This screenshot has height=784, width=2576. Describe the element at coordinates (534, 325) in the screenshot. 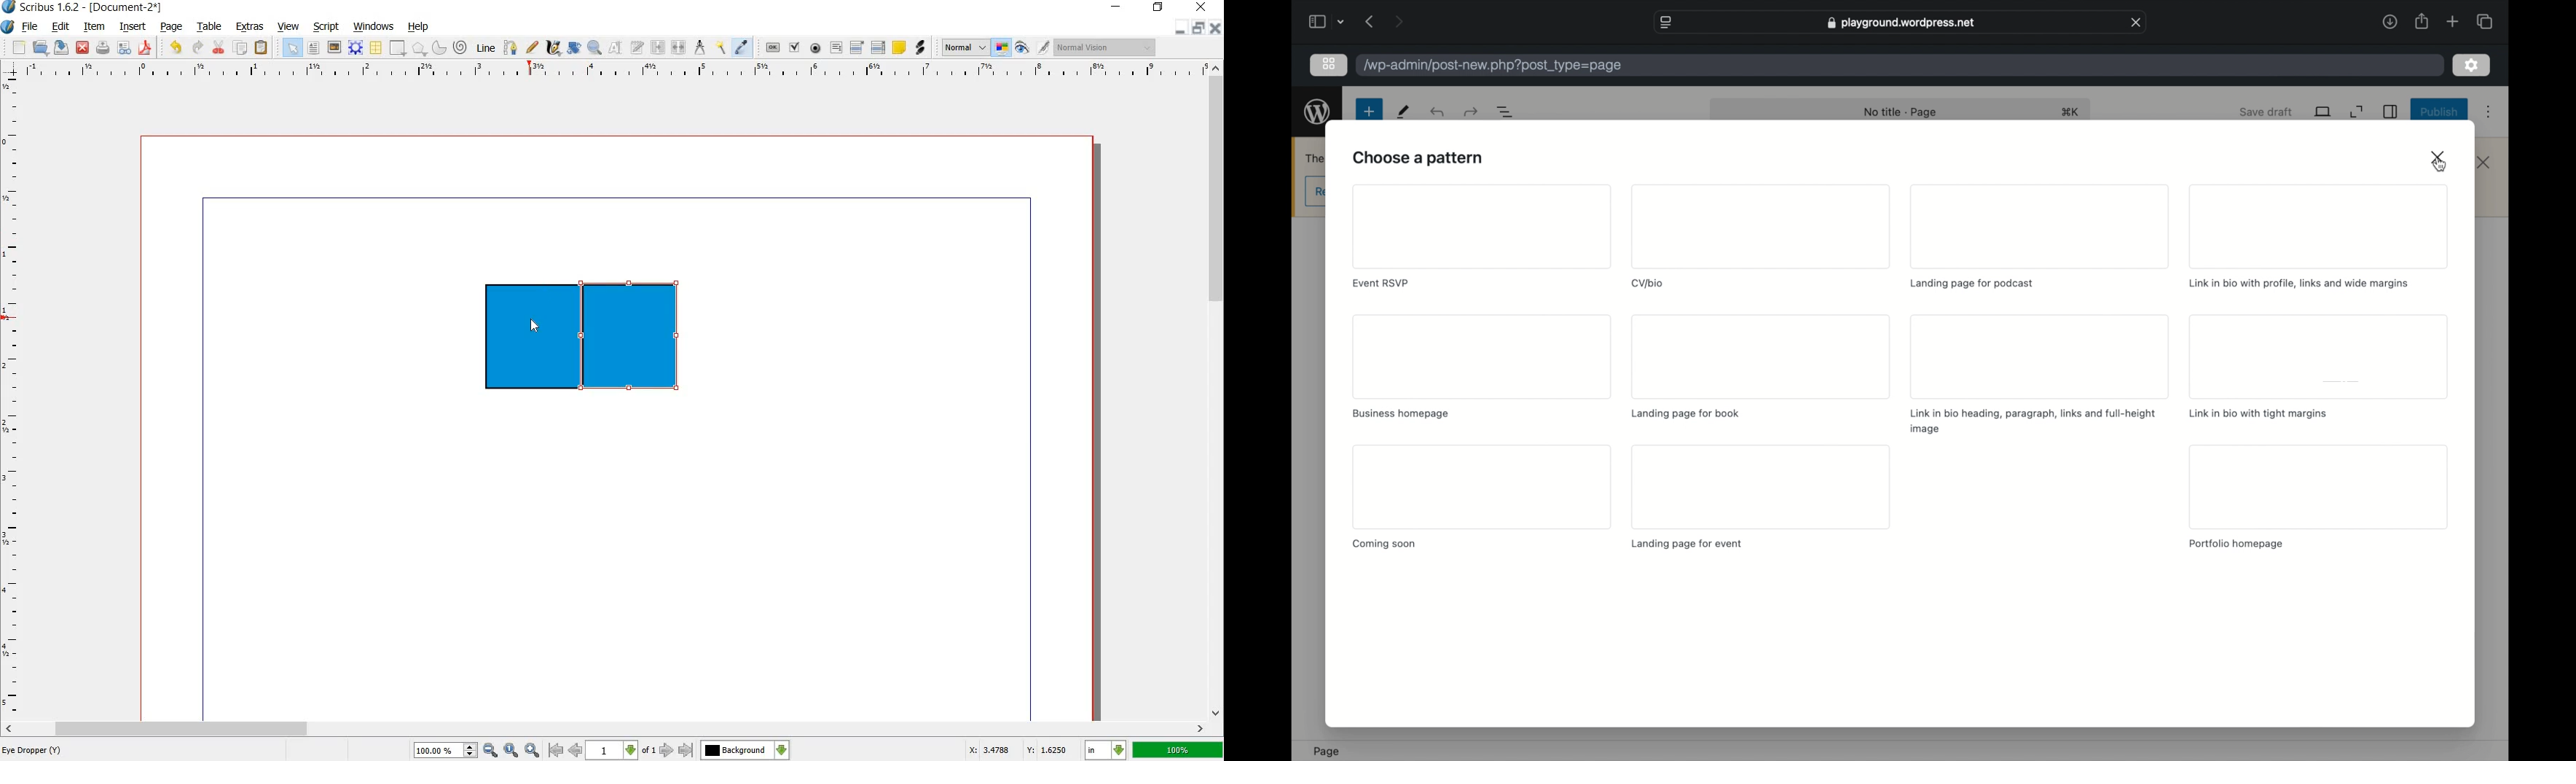

I see `Cursor` at that location.